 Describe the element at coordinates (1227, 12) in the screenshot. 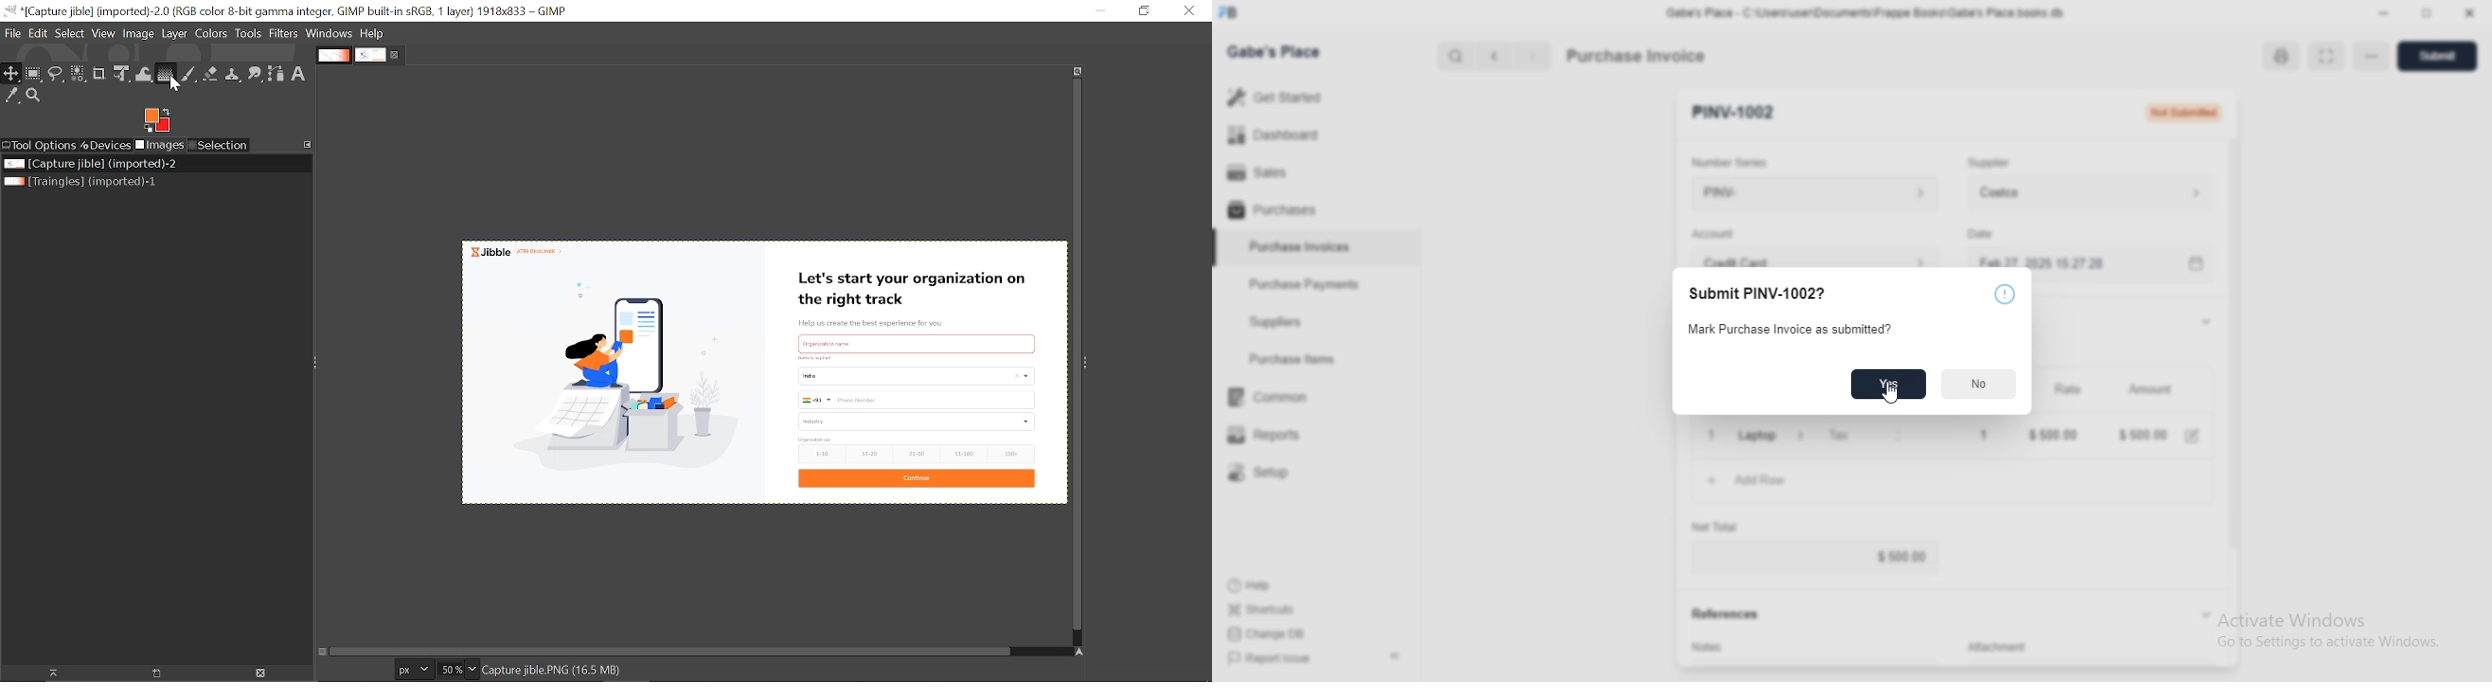

I see `Frappe Books logo` at that location.